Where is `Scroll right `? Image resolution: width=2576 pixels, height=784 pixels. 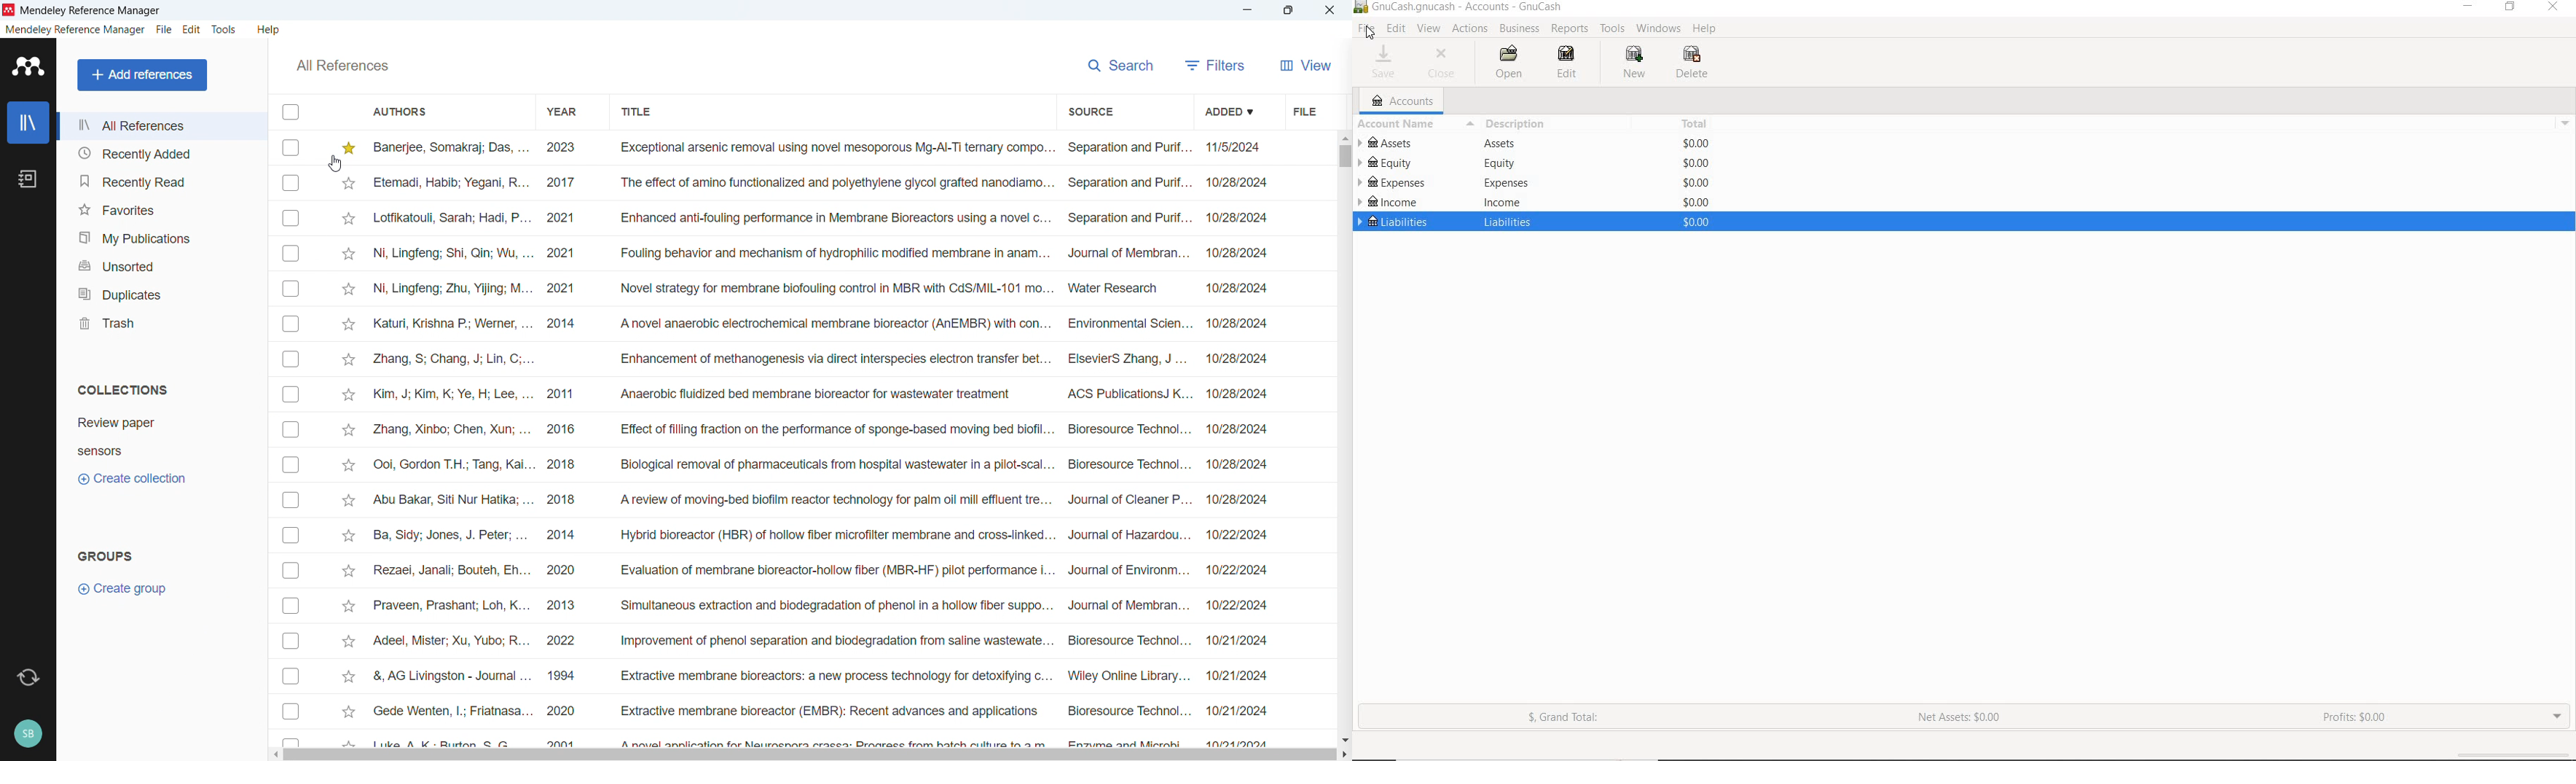 Scroll right  is located at coordinates (1344, 754).